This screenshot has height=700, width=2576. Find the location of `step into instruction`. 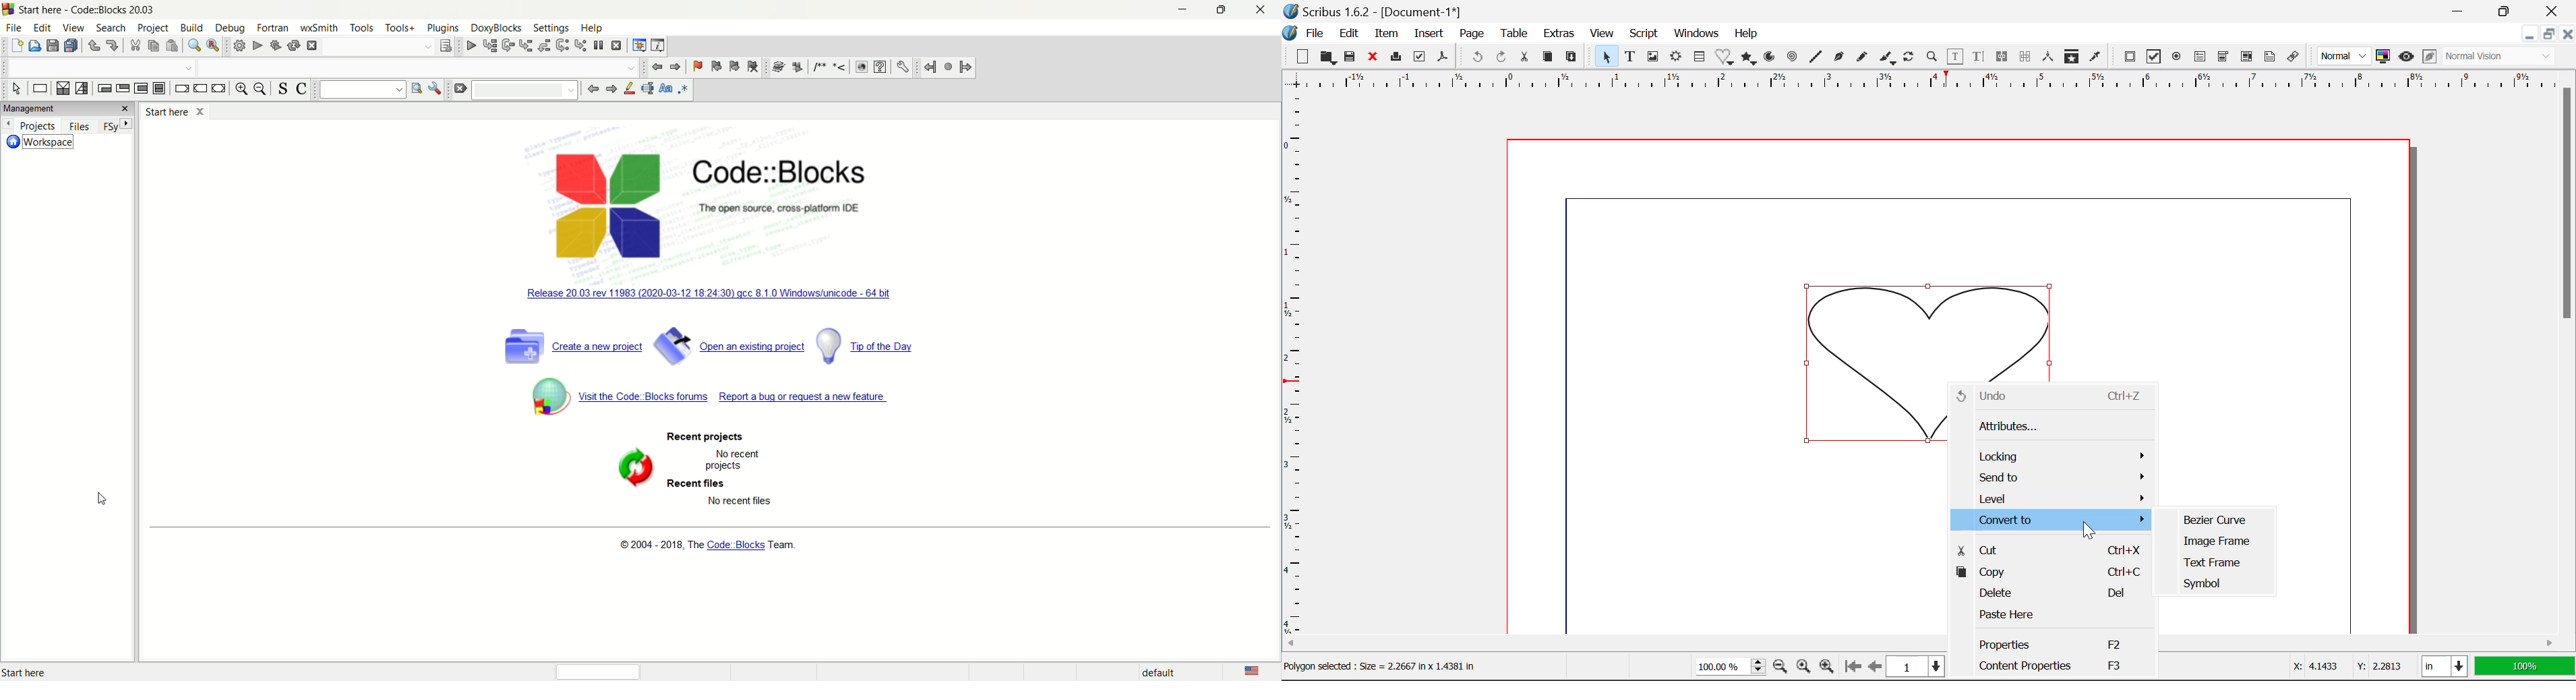

step into instruction is located at coordinates (581, 45).